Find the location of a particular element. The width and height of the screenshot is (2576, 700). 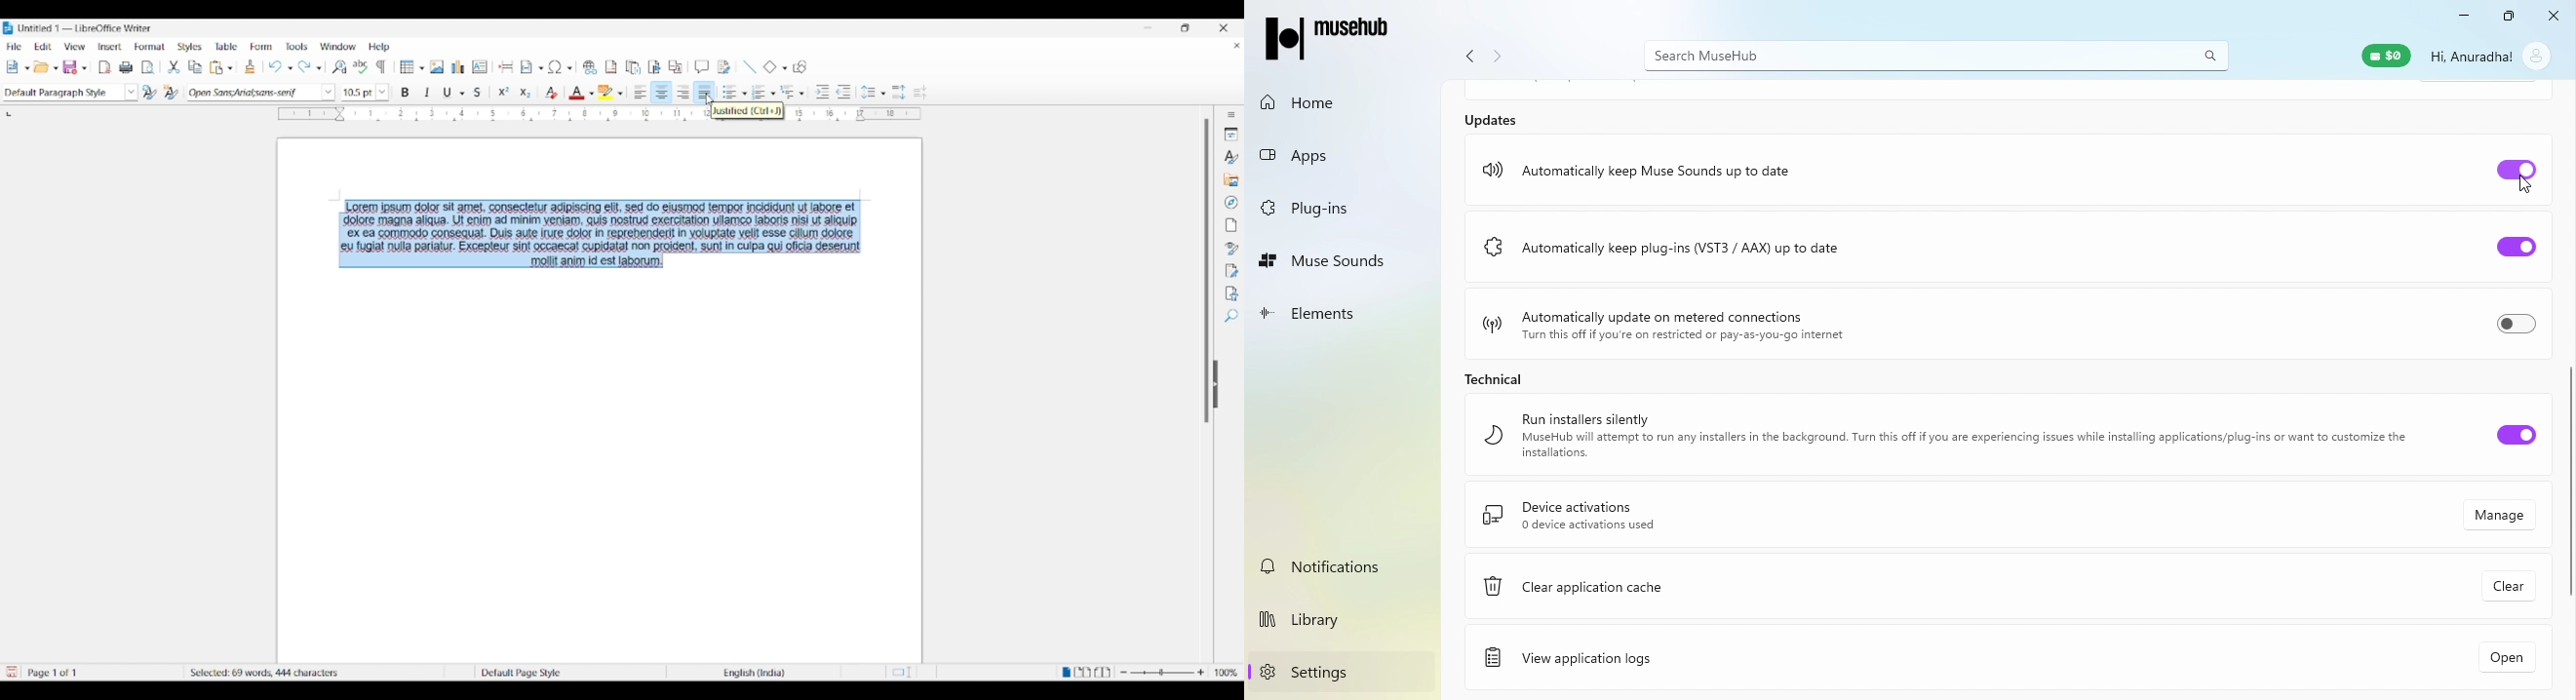

Toggle is located at coordinates (2513, 441).